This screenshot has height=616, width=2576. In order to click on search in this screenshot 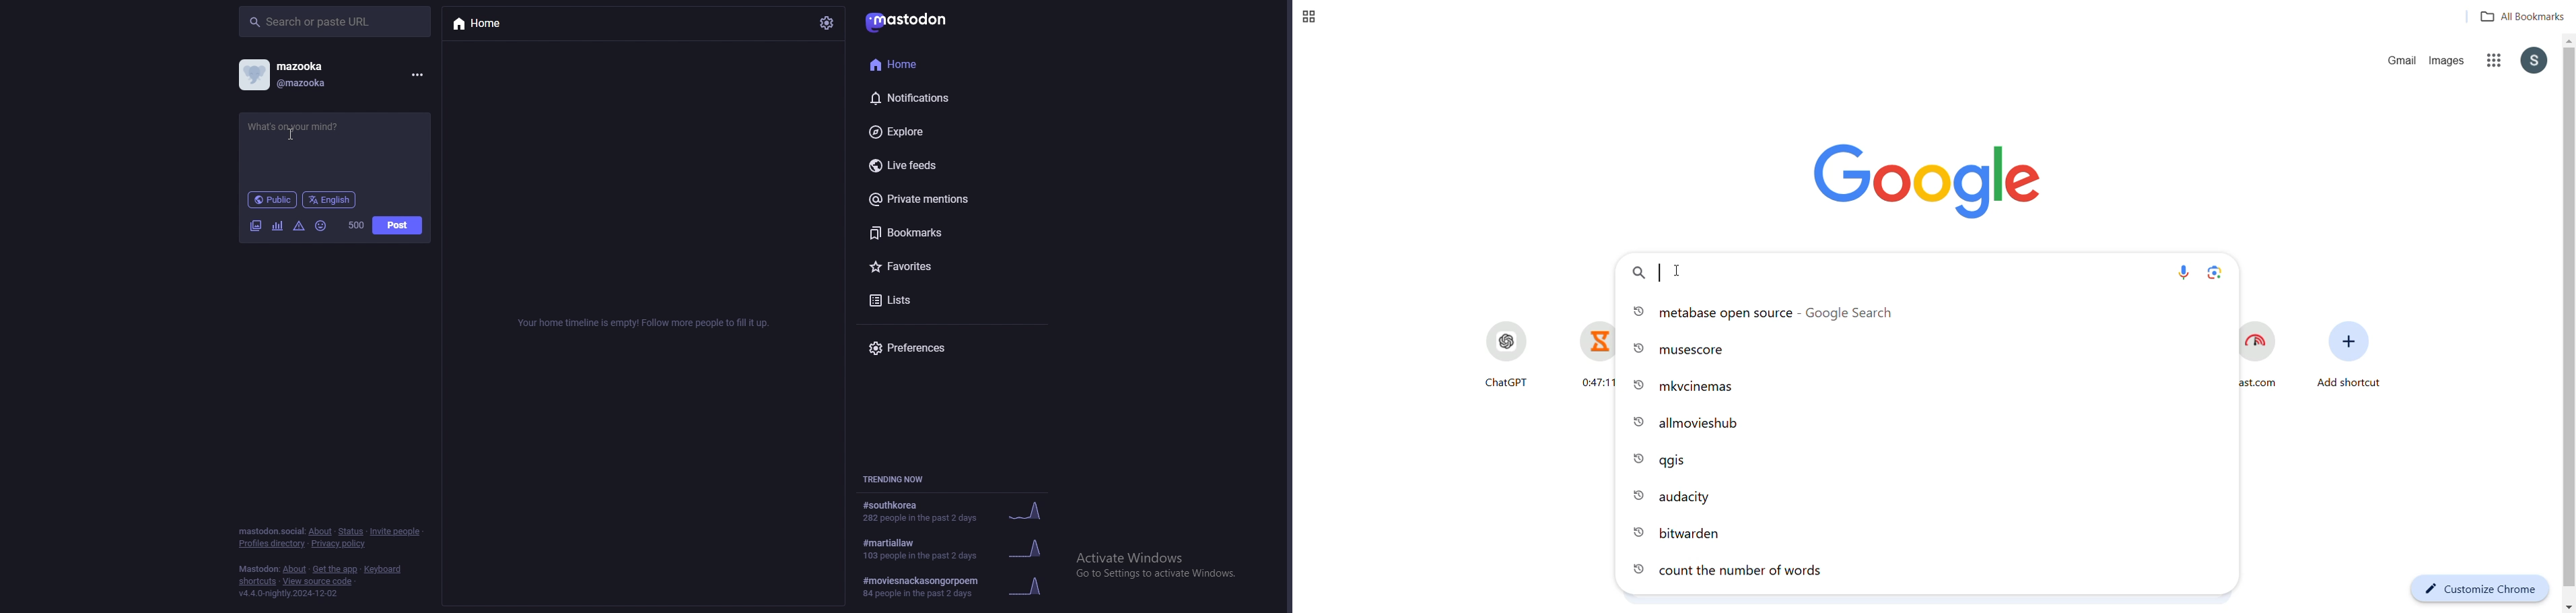, I will do `click(335, 22)`.